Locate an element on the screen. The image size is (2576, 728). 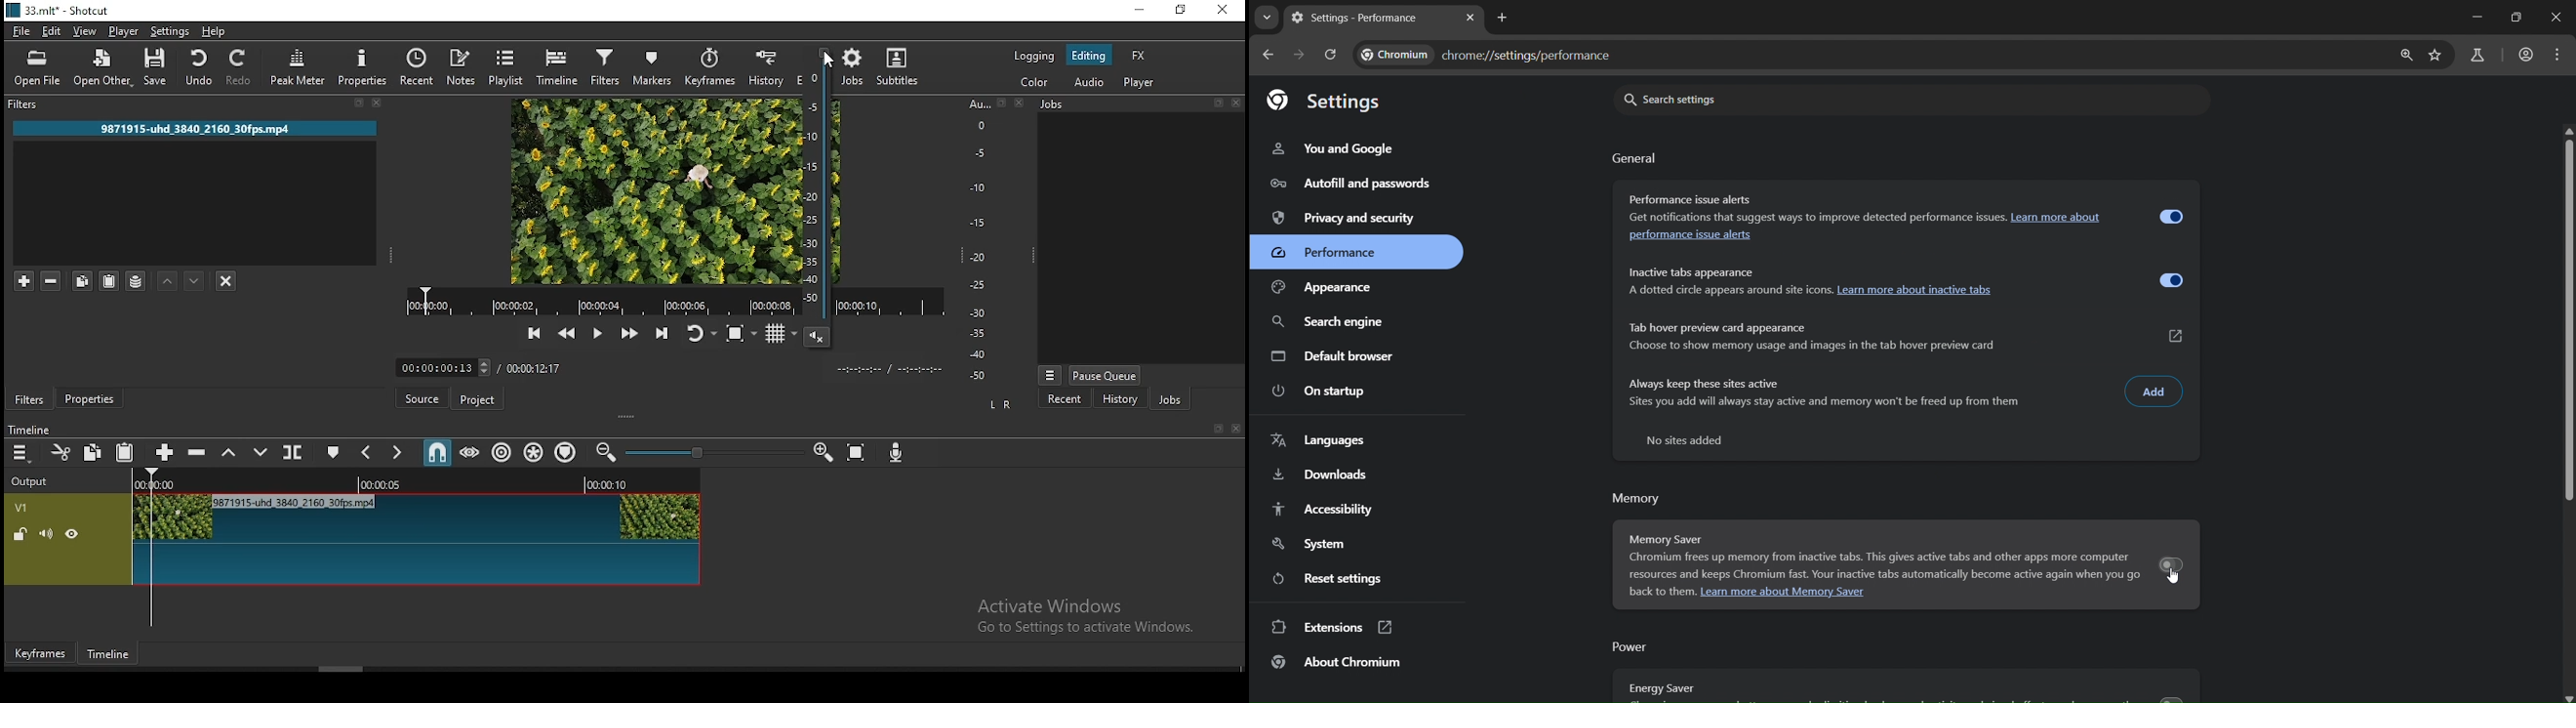
you & ggogle is located at coordinates (1335, 149).